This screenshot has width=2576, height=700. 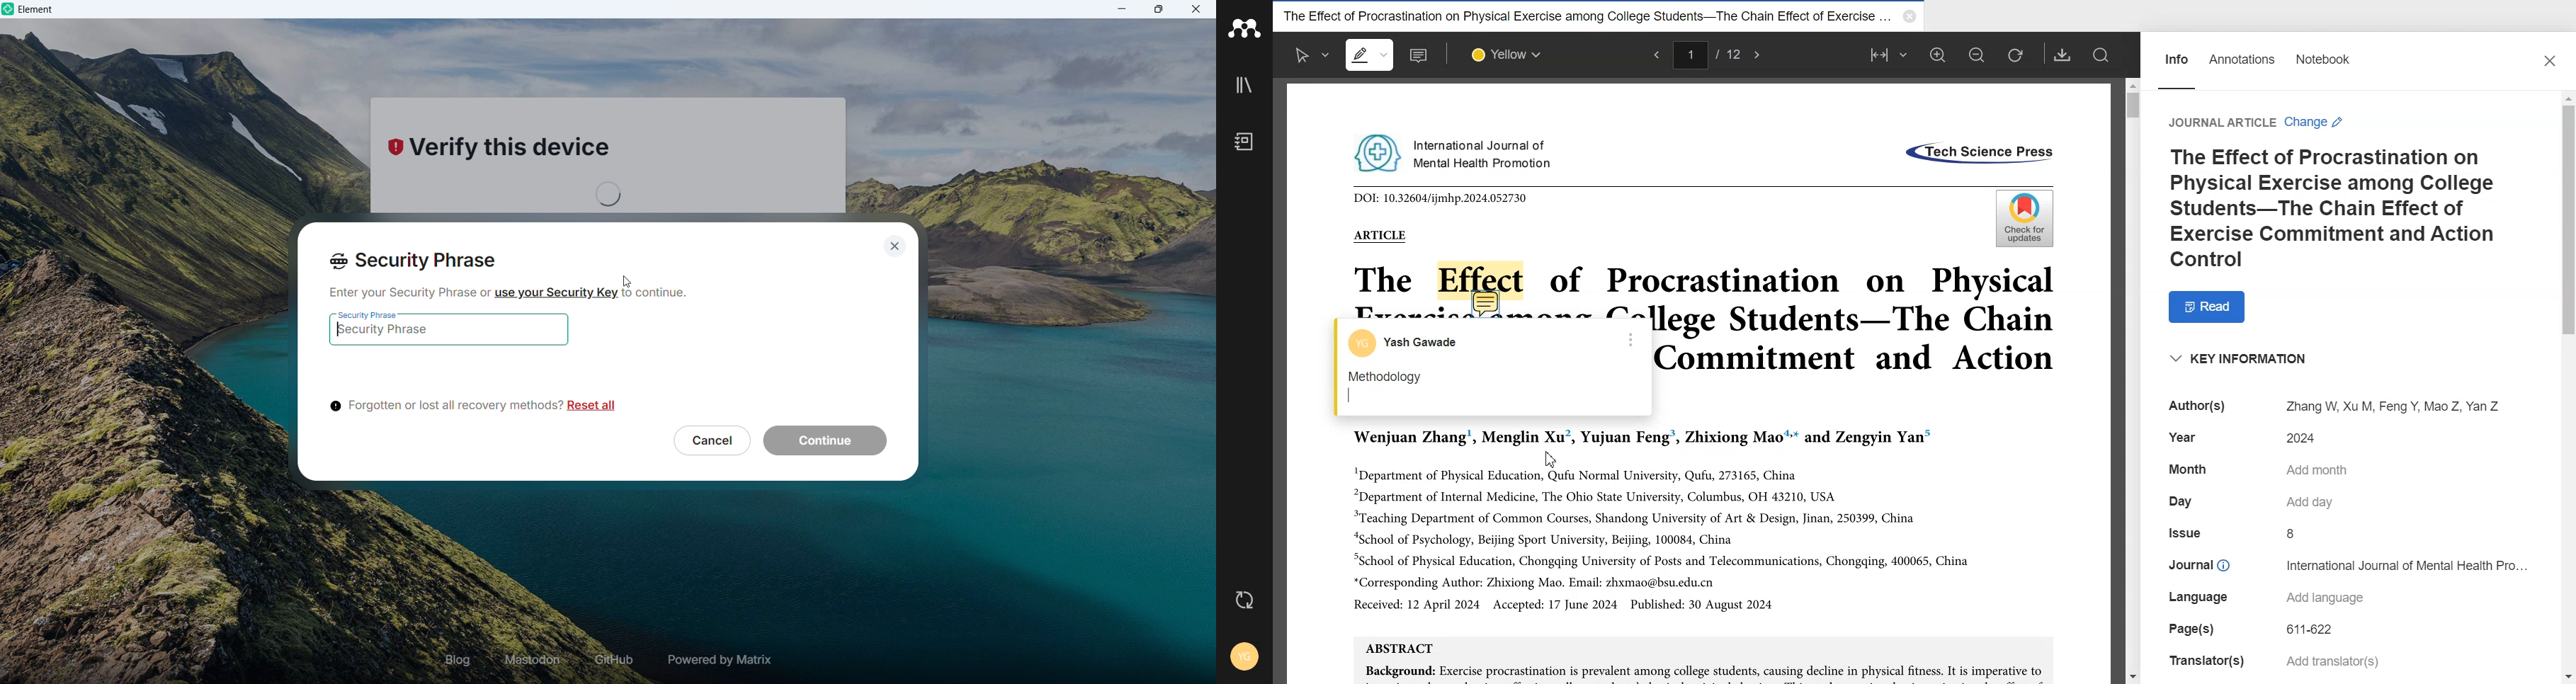 What do you see at coordinates (443, 407) in the screenshot?
I see `forgotten or lost all recovery methods?` at bounding box center [443, 407].